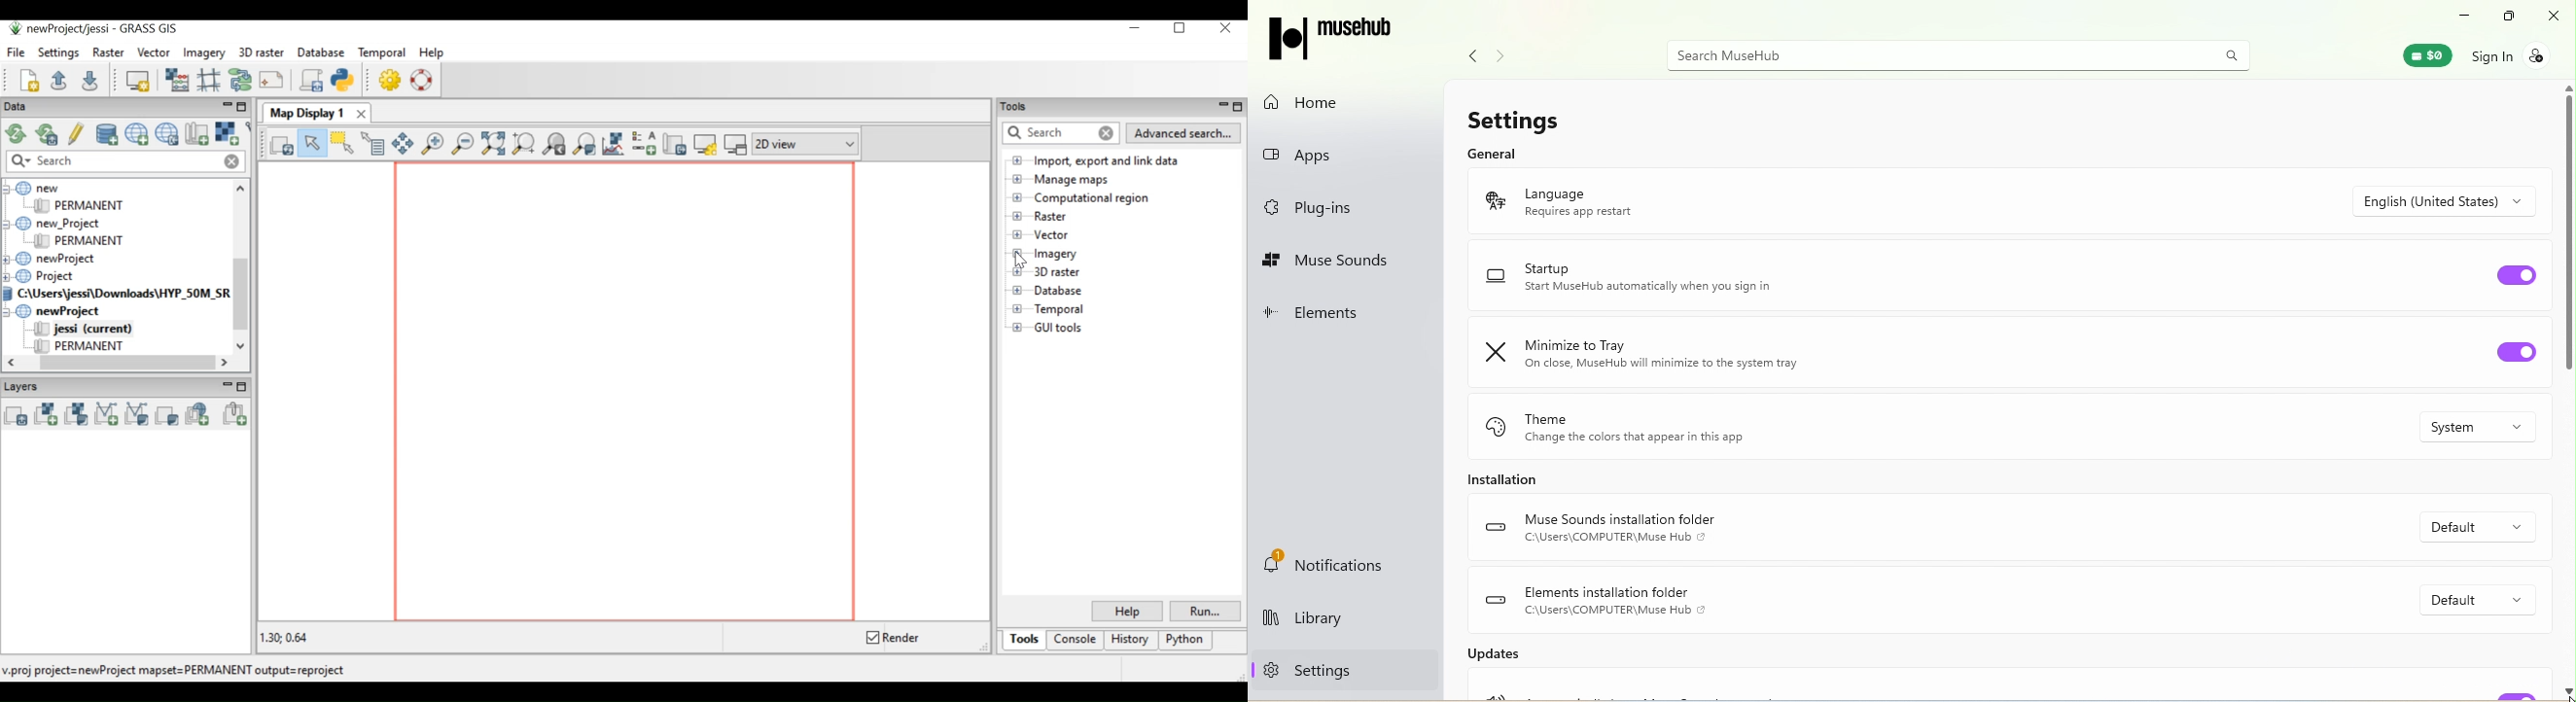  Describe the element at coordinates (2450, 193) in the screenshot. I see `Drop down menu` at that location.